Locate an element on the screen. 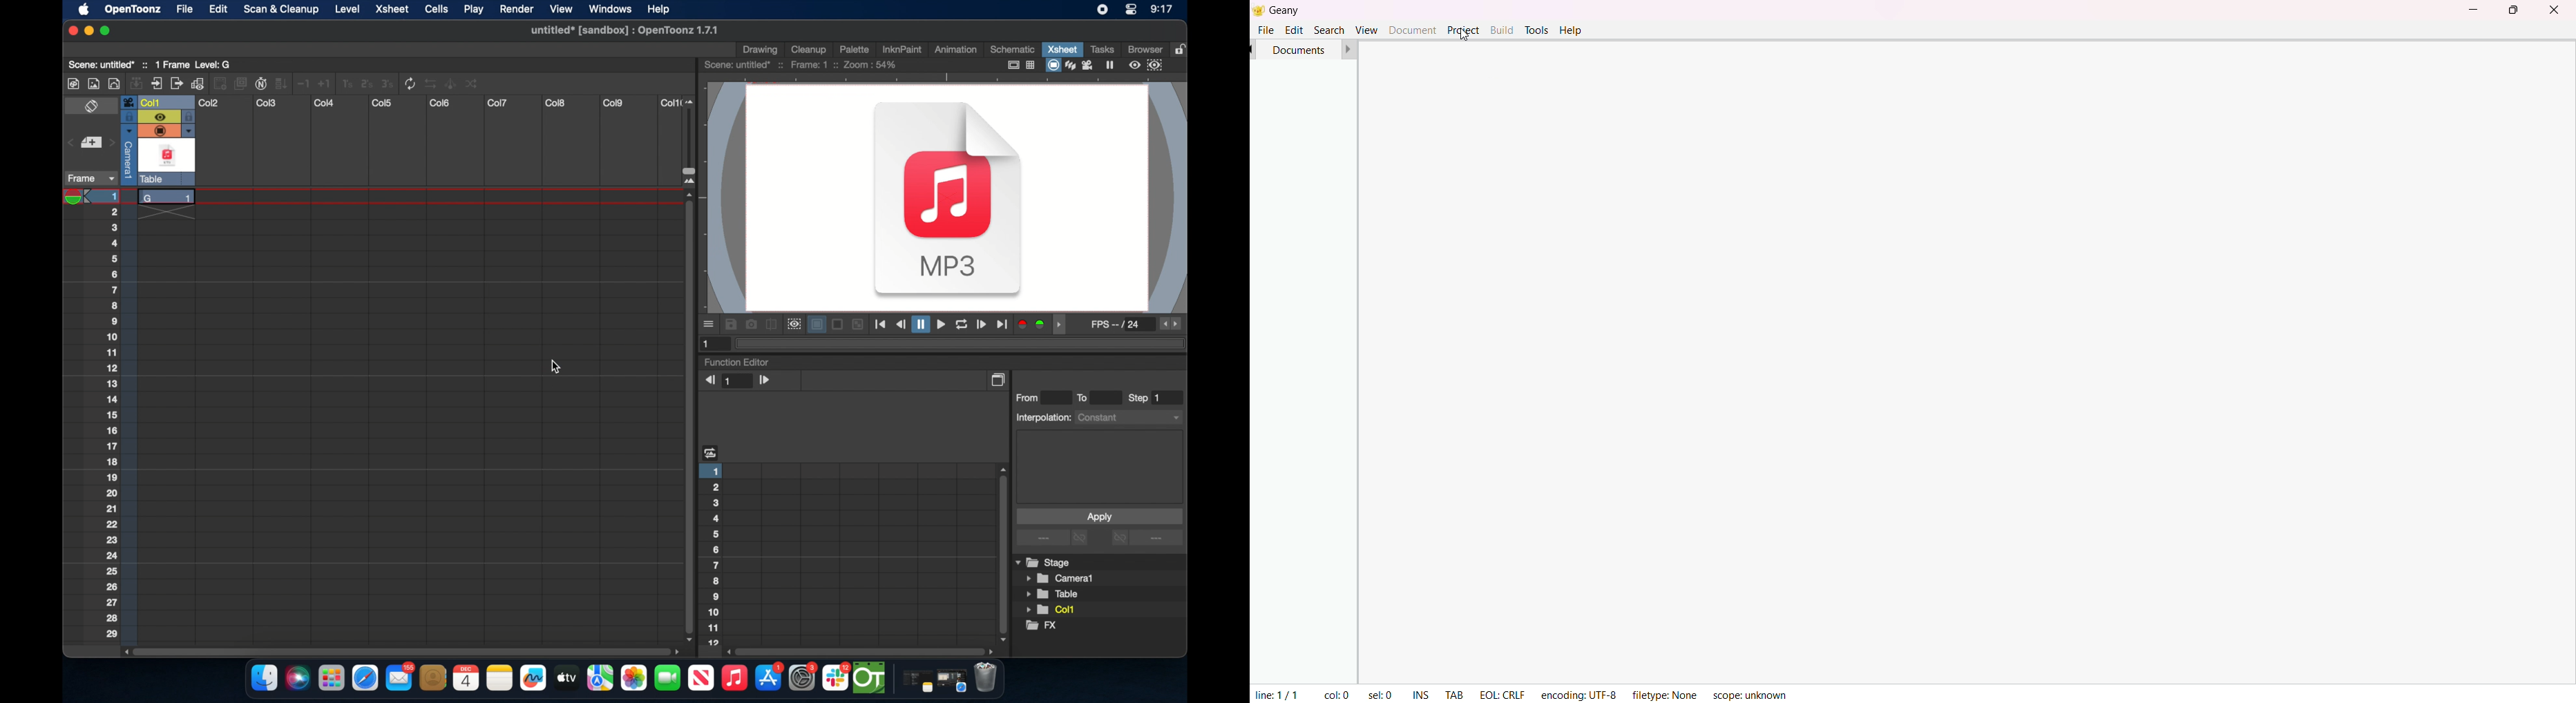 This screenshot has width=2576, height=728. safari is located at coordinates (953, 681).